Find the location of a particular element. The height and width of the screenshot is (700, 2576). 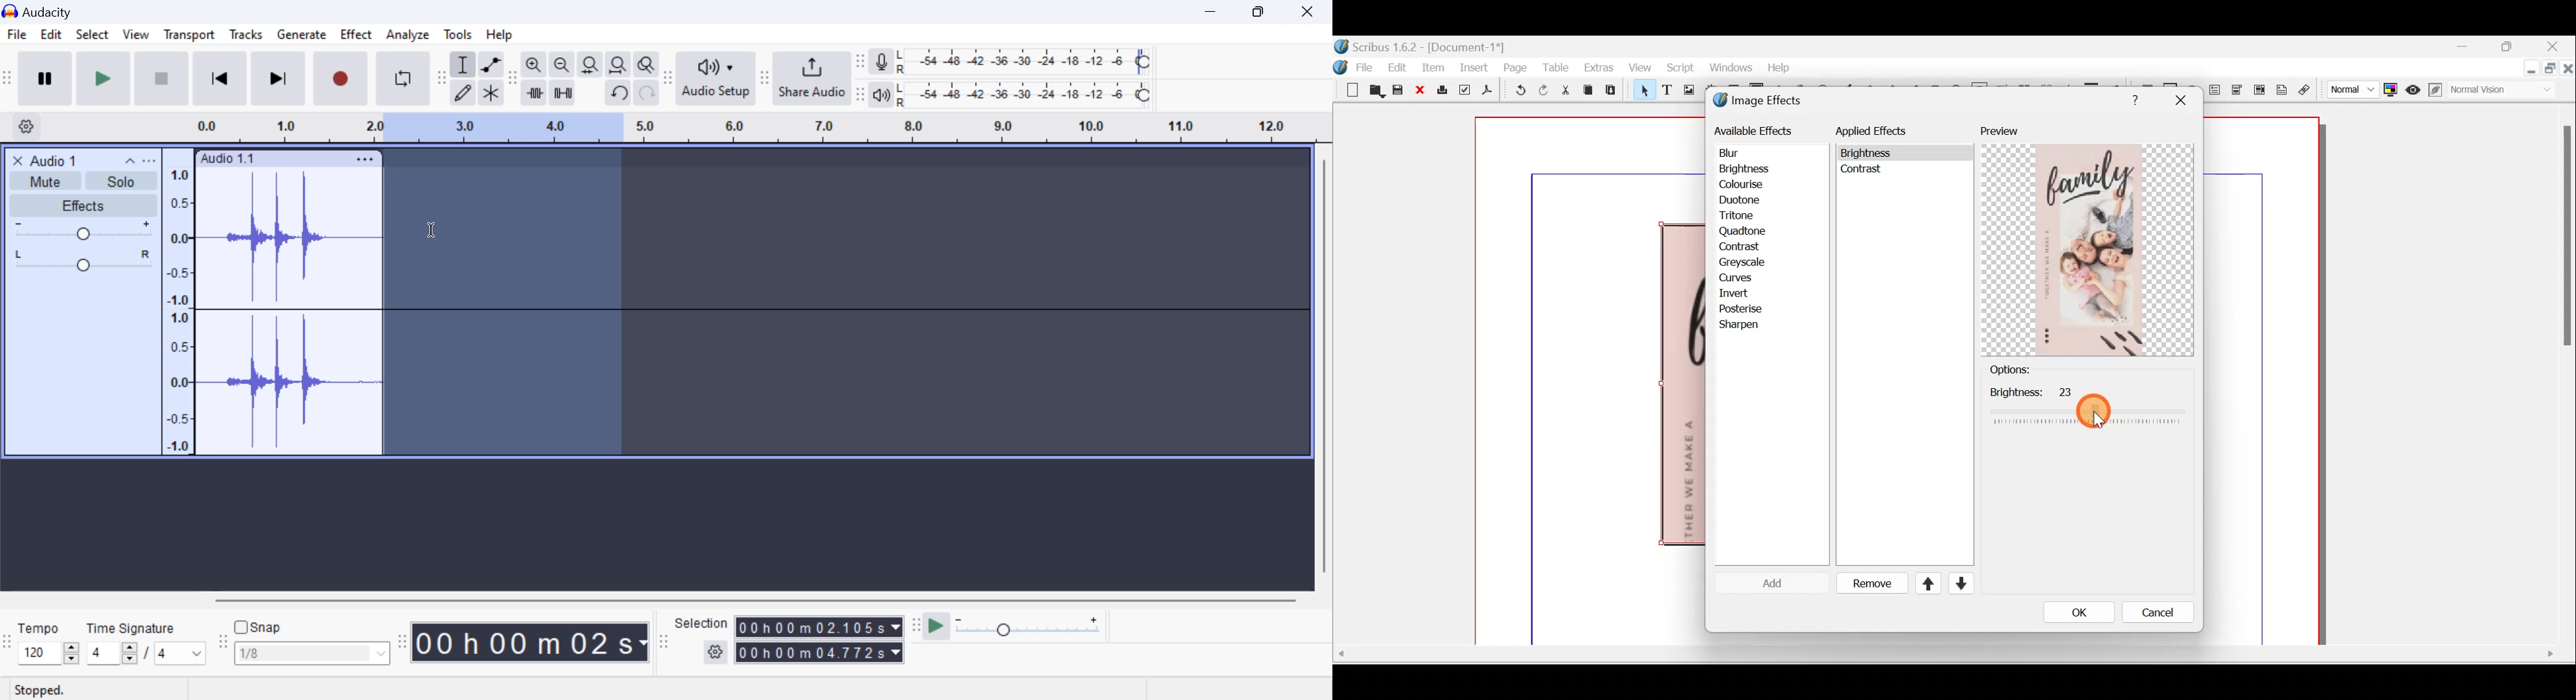

Effect is located at coordinates (357, 37).